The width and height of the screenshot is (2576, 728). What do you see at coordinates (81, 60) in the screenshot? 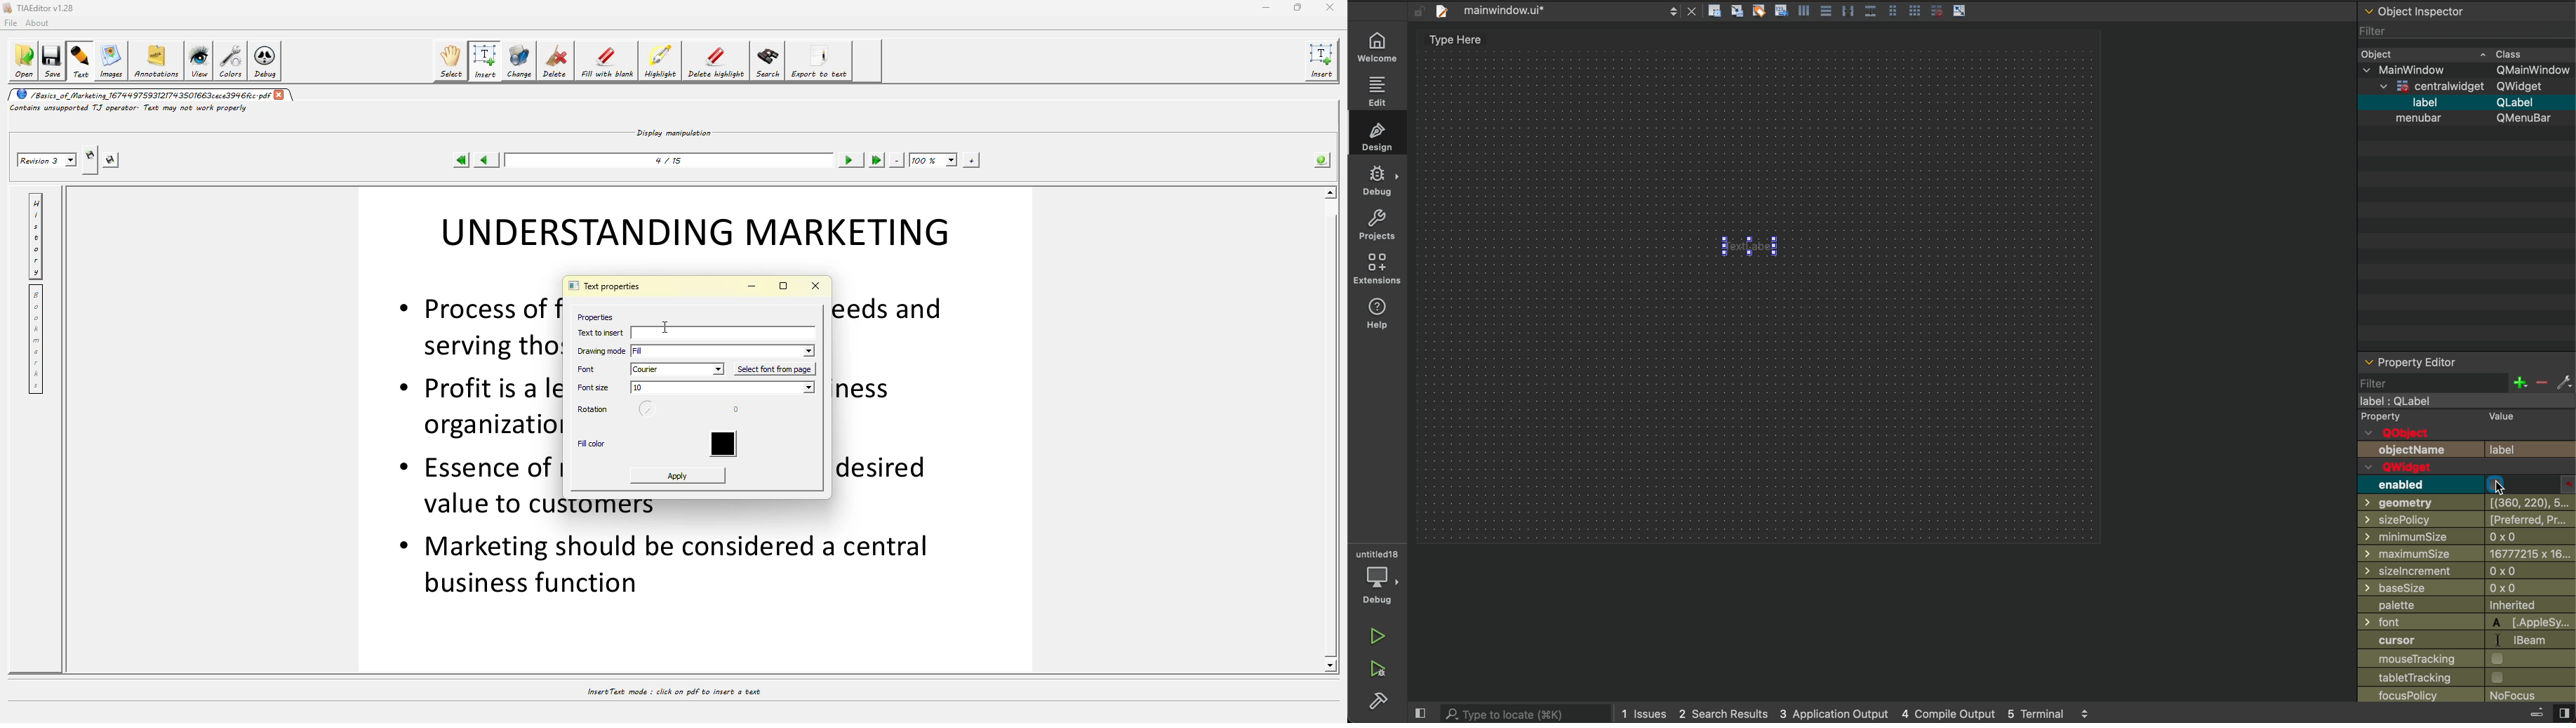
I see `text` at bounding box center [81, 60].